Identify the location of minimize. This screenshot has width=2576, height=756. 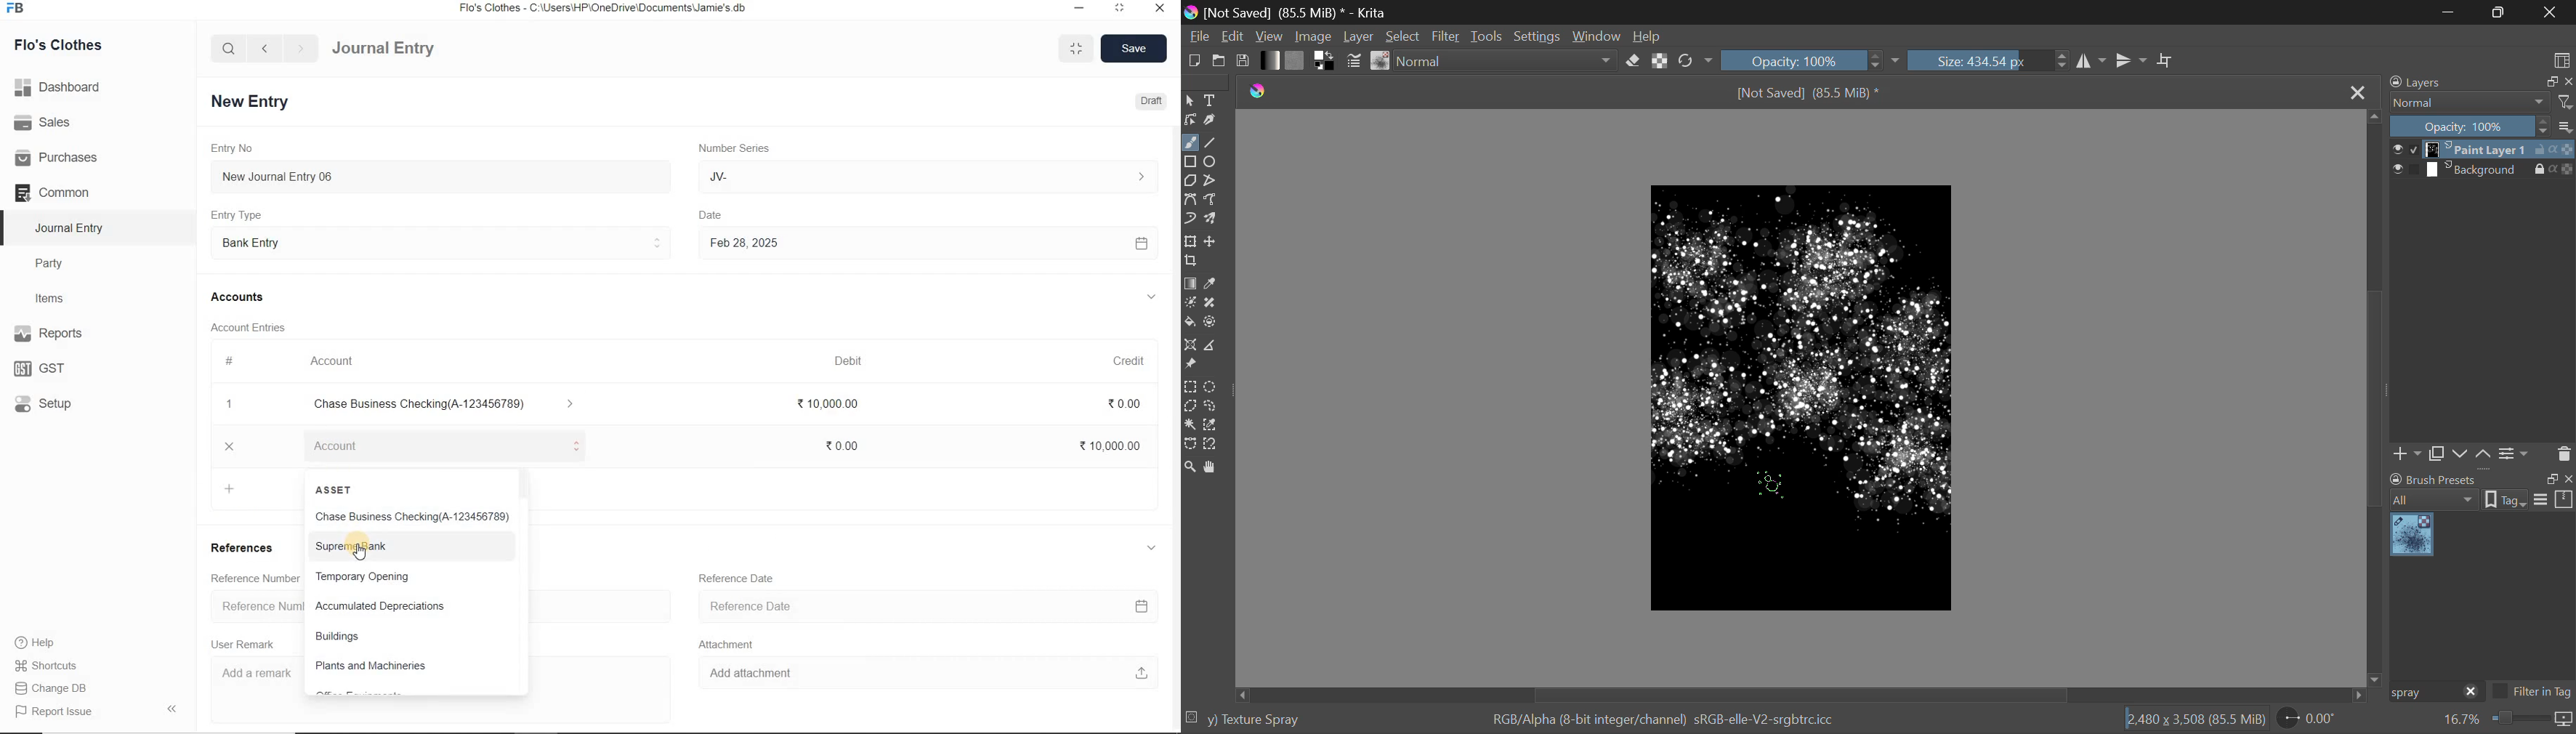
(1078, 7).